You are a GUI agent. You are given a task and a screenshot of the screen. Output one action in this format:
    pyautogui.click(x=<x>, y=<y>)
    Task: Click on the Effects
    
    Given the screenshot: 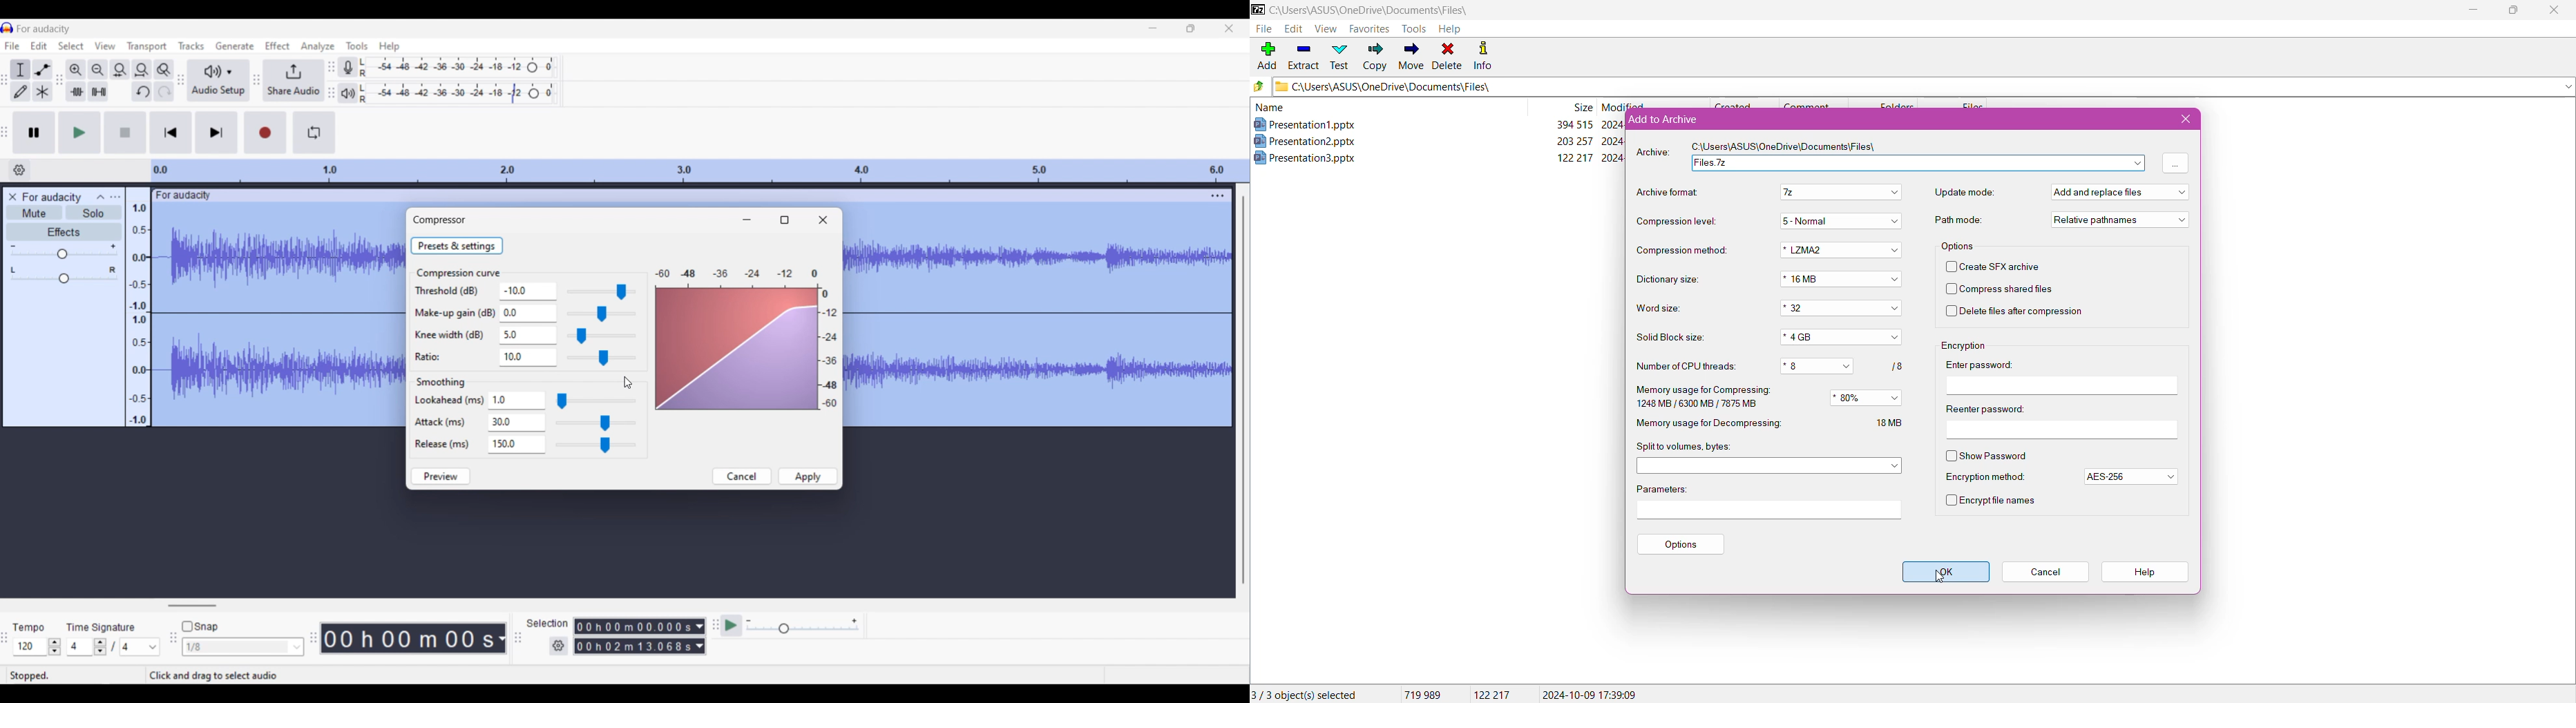 What is the action you would take?
    pyautogui.click(x=63, y=232)
    